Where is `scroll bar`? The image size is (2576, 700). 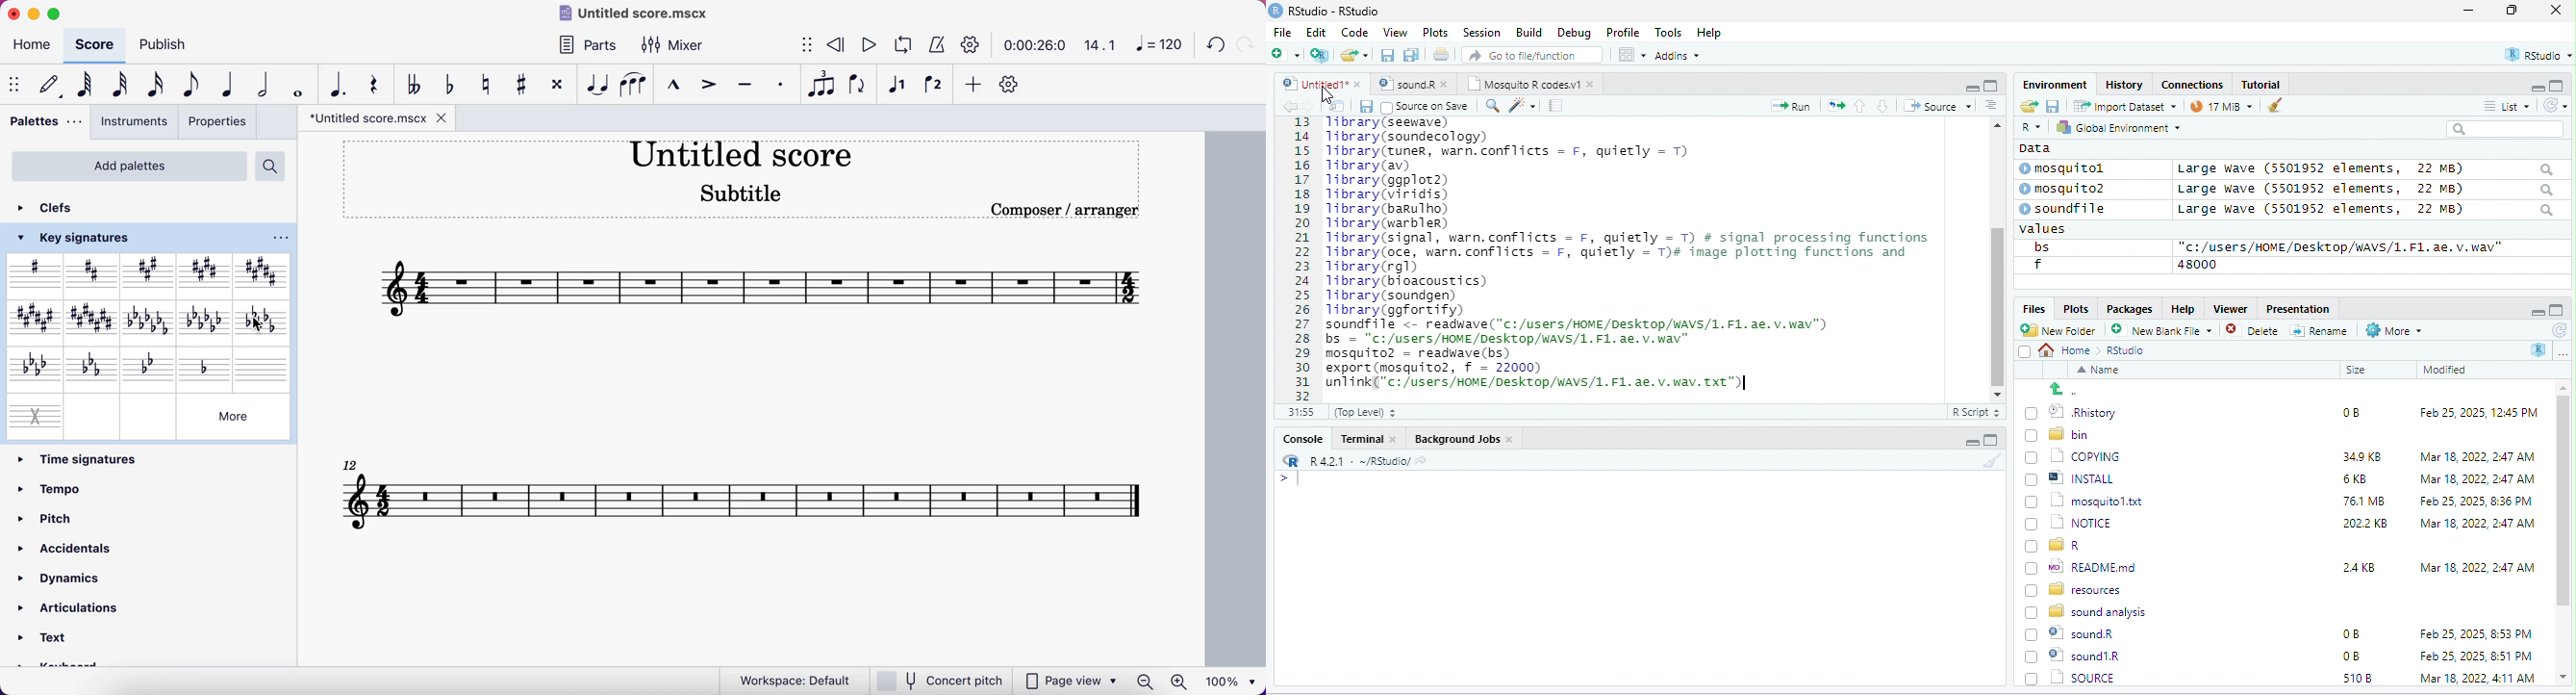 scroll bar is located at coordinates (1996, 257).